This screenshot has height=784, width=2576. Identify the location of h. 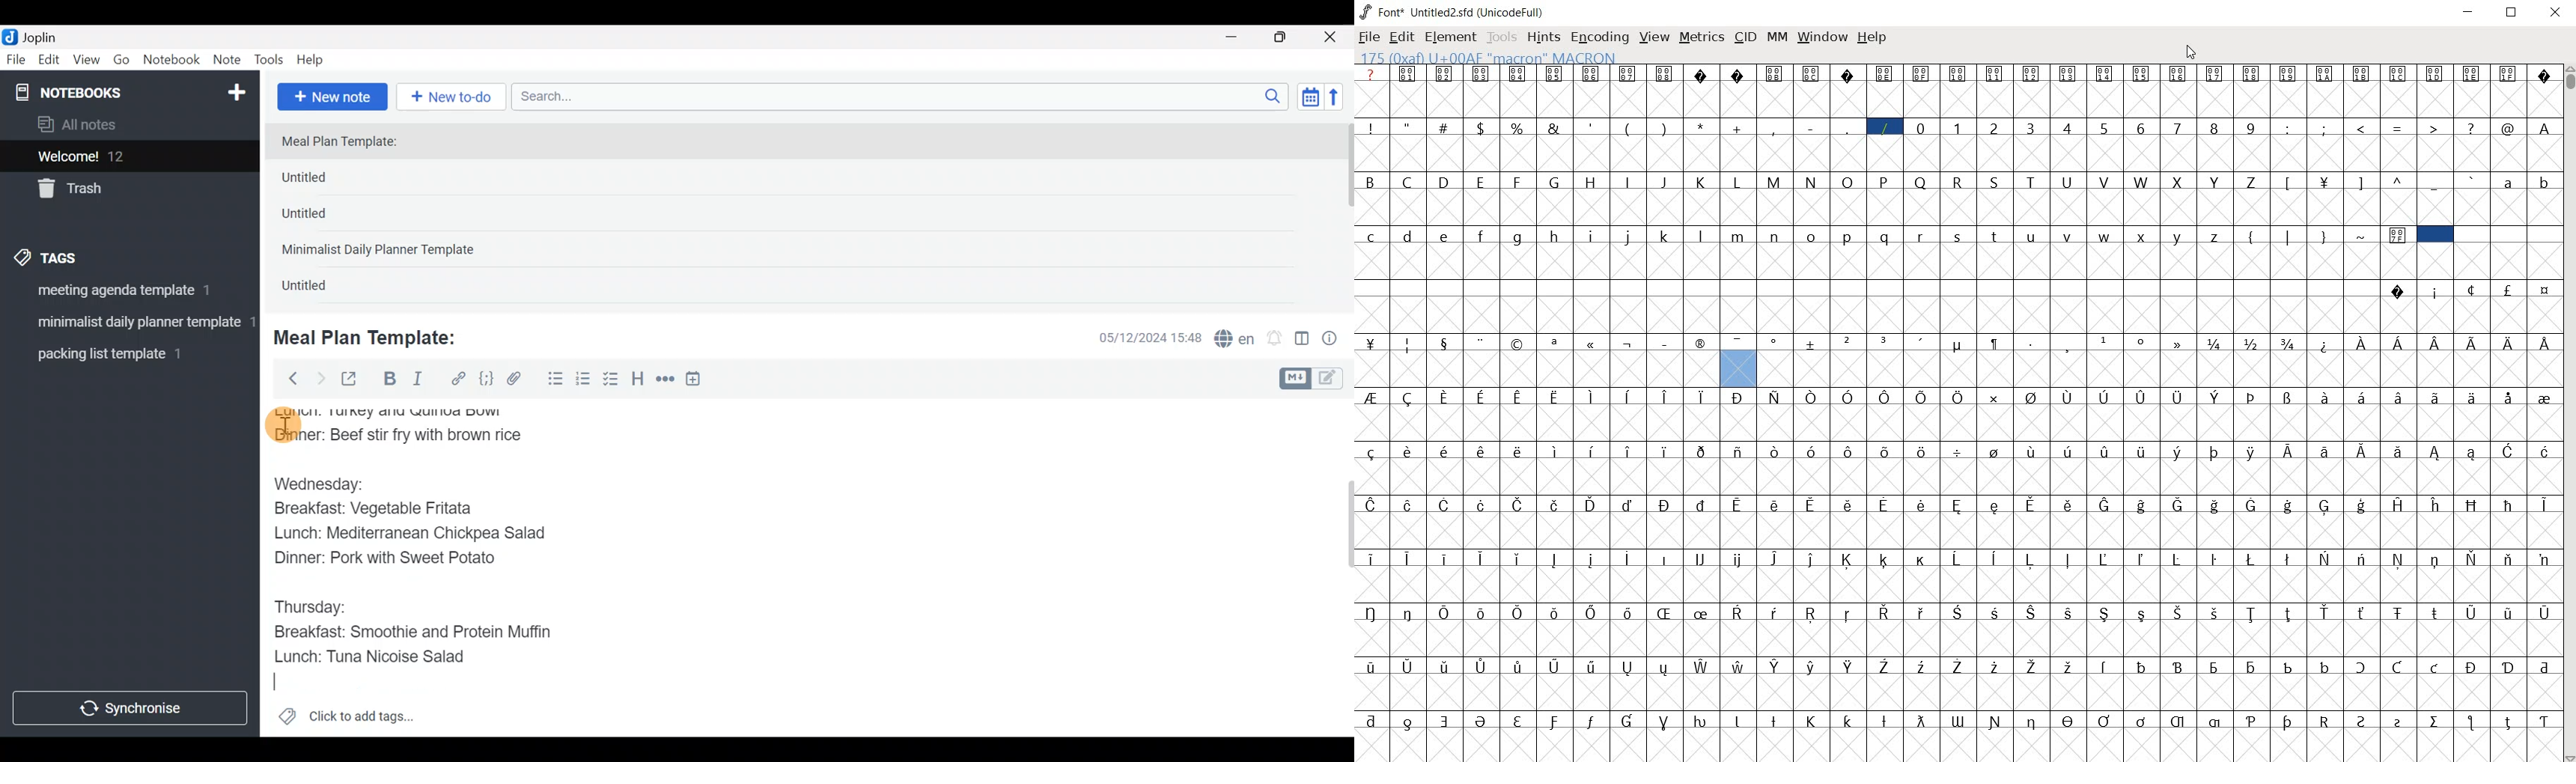
(1556, 235).